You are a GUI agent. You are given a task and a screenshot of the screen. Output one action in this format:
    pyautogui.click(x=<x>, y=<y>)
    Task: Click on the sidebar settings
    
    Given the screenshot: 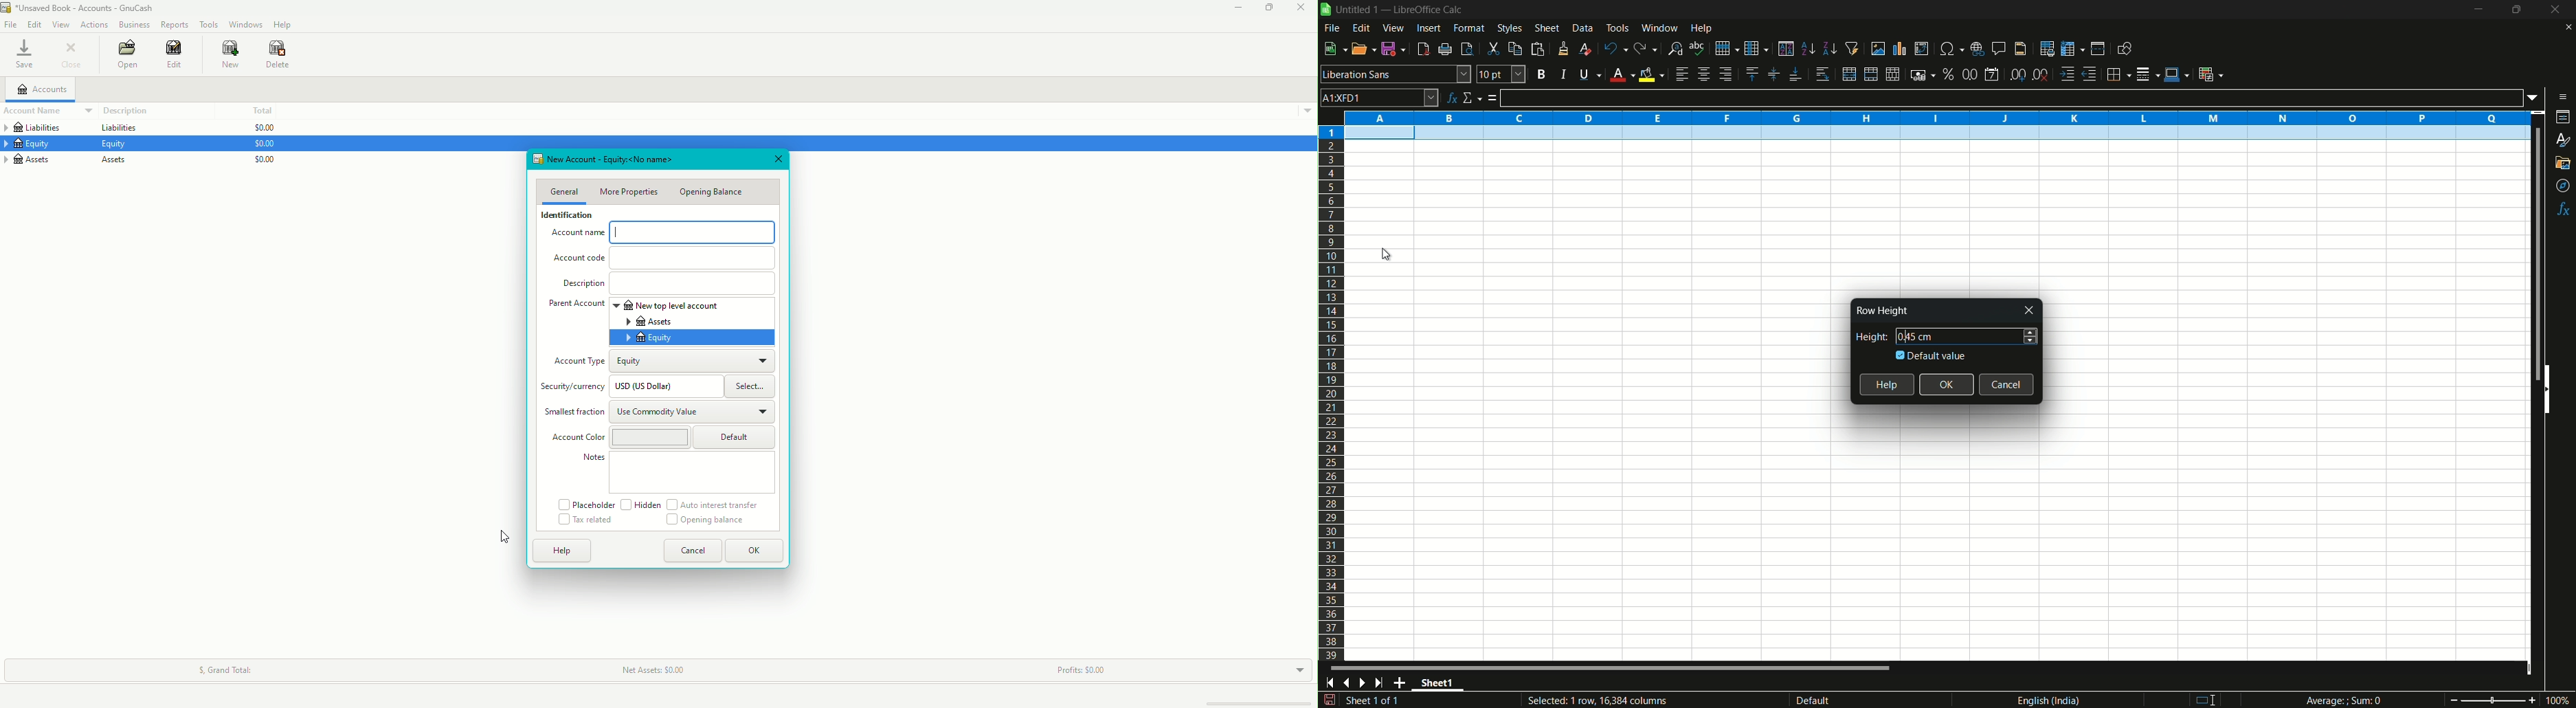 What is the action you would take?
    pyautogui.click(x=2562, y=97)
    